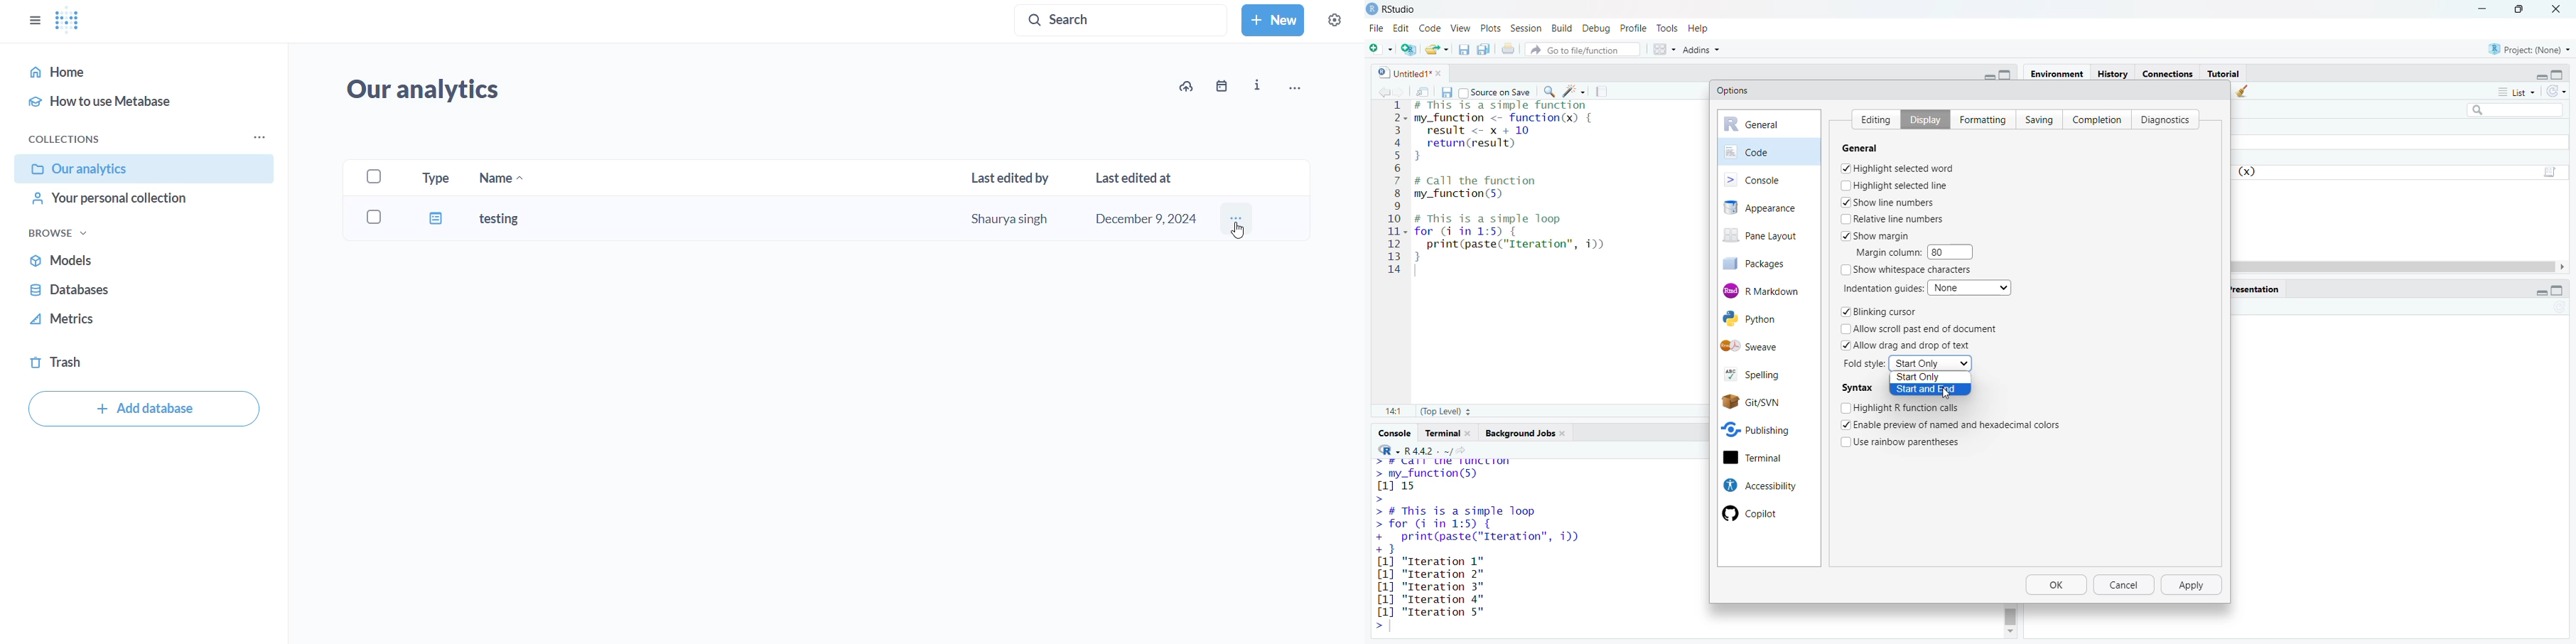 This screenshot has height=644, width=2576. Describe the element at coordinates (1393, 433) in the screenshot. I see `console` at that location.